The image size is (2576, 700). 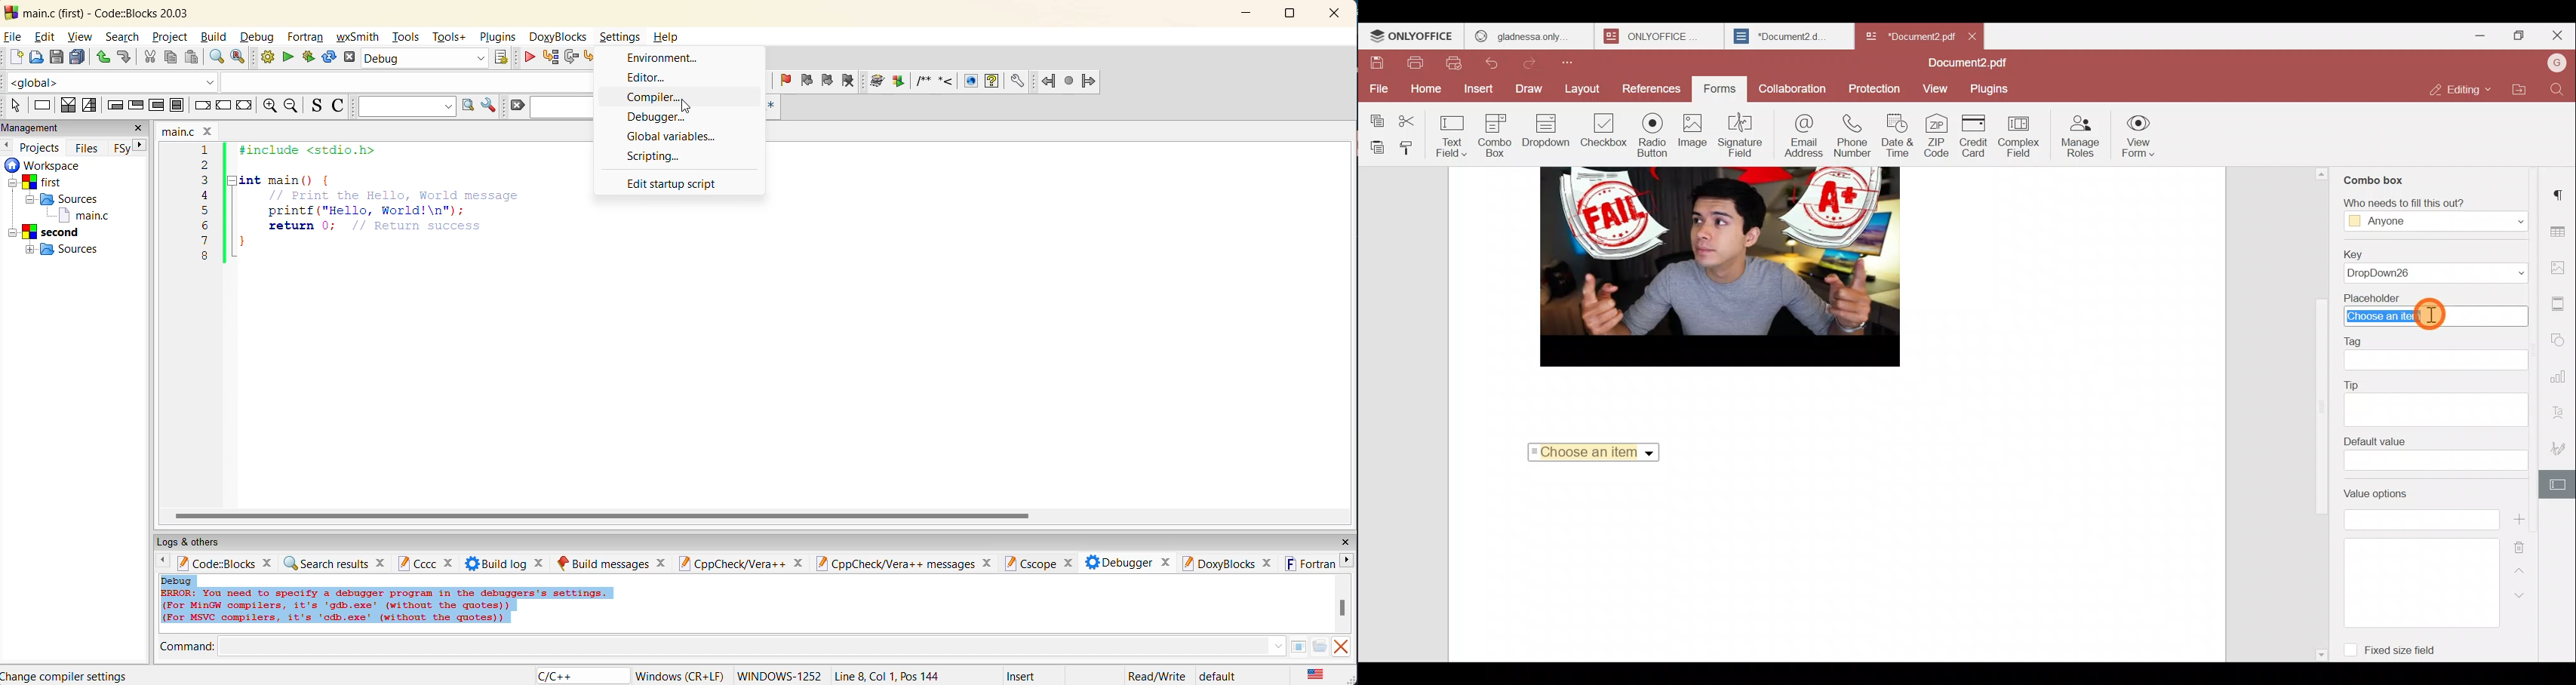 I want to click on Phone number, so click(x=1853, y=137).